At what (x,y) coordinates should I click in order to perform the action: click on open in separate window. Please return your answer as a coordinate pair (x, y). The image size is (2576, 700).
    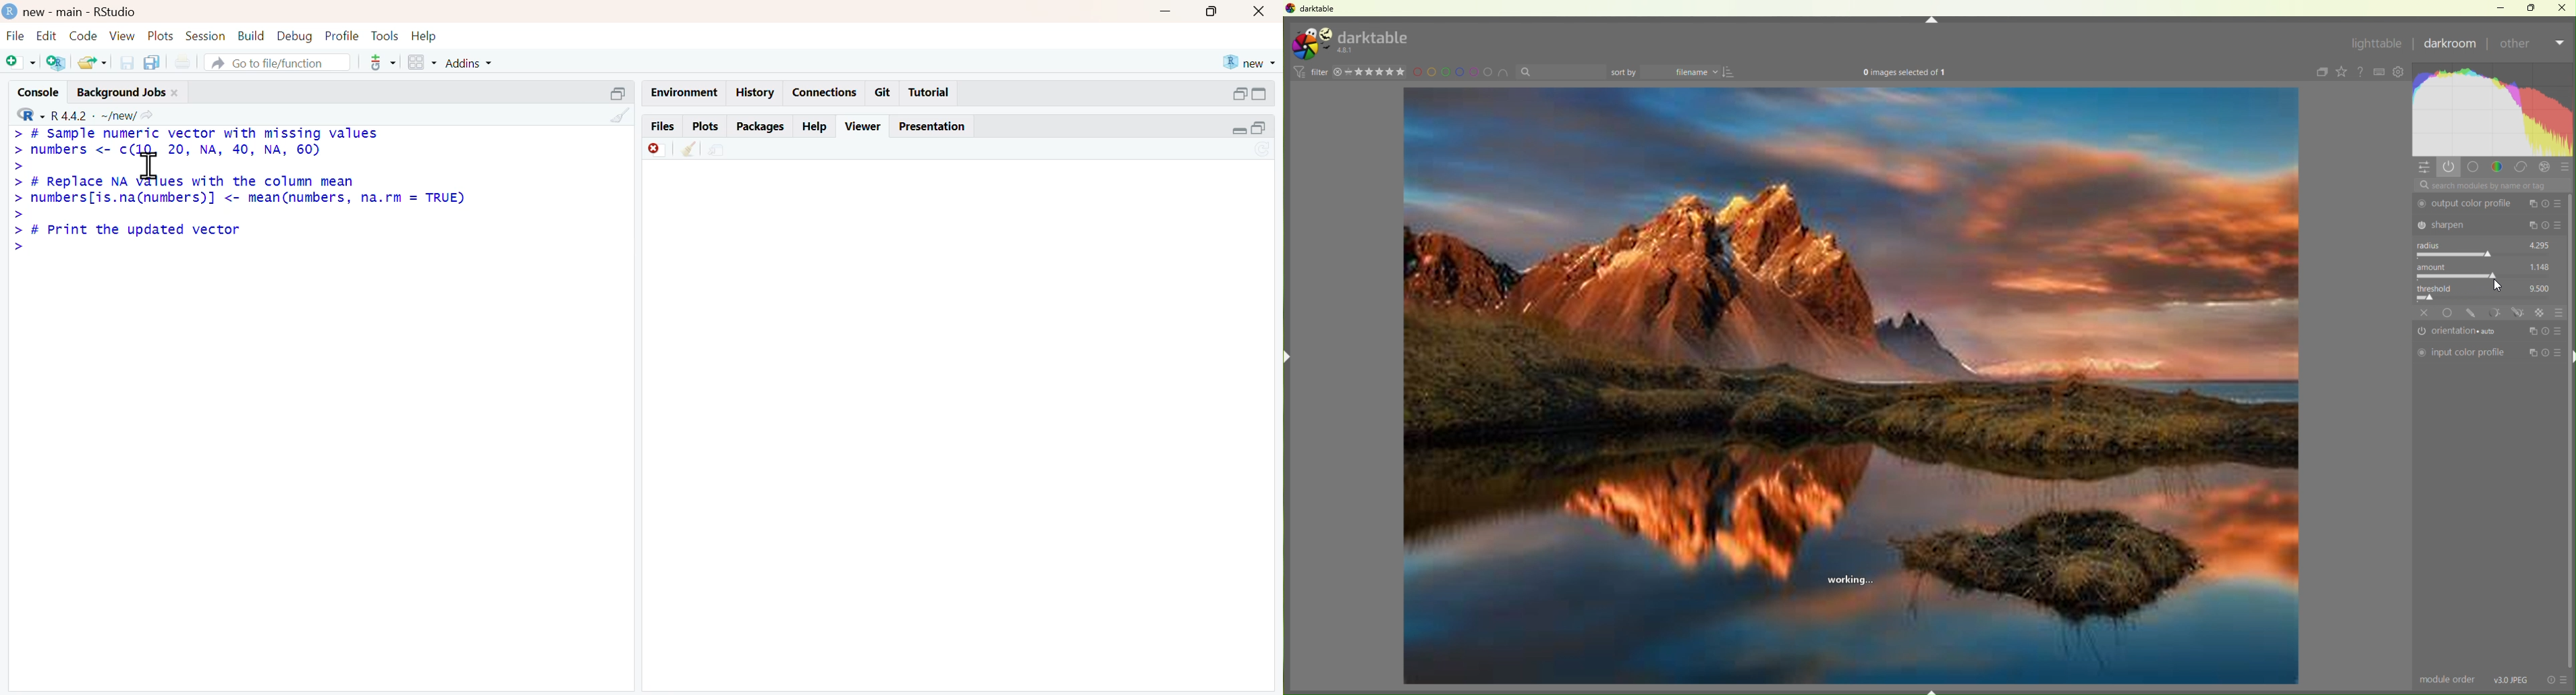
    Looking at the image, I should click on (620, 94).